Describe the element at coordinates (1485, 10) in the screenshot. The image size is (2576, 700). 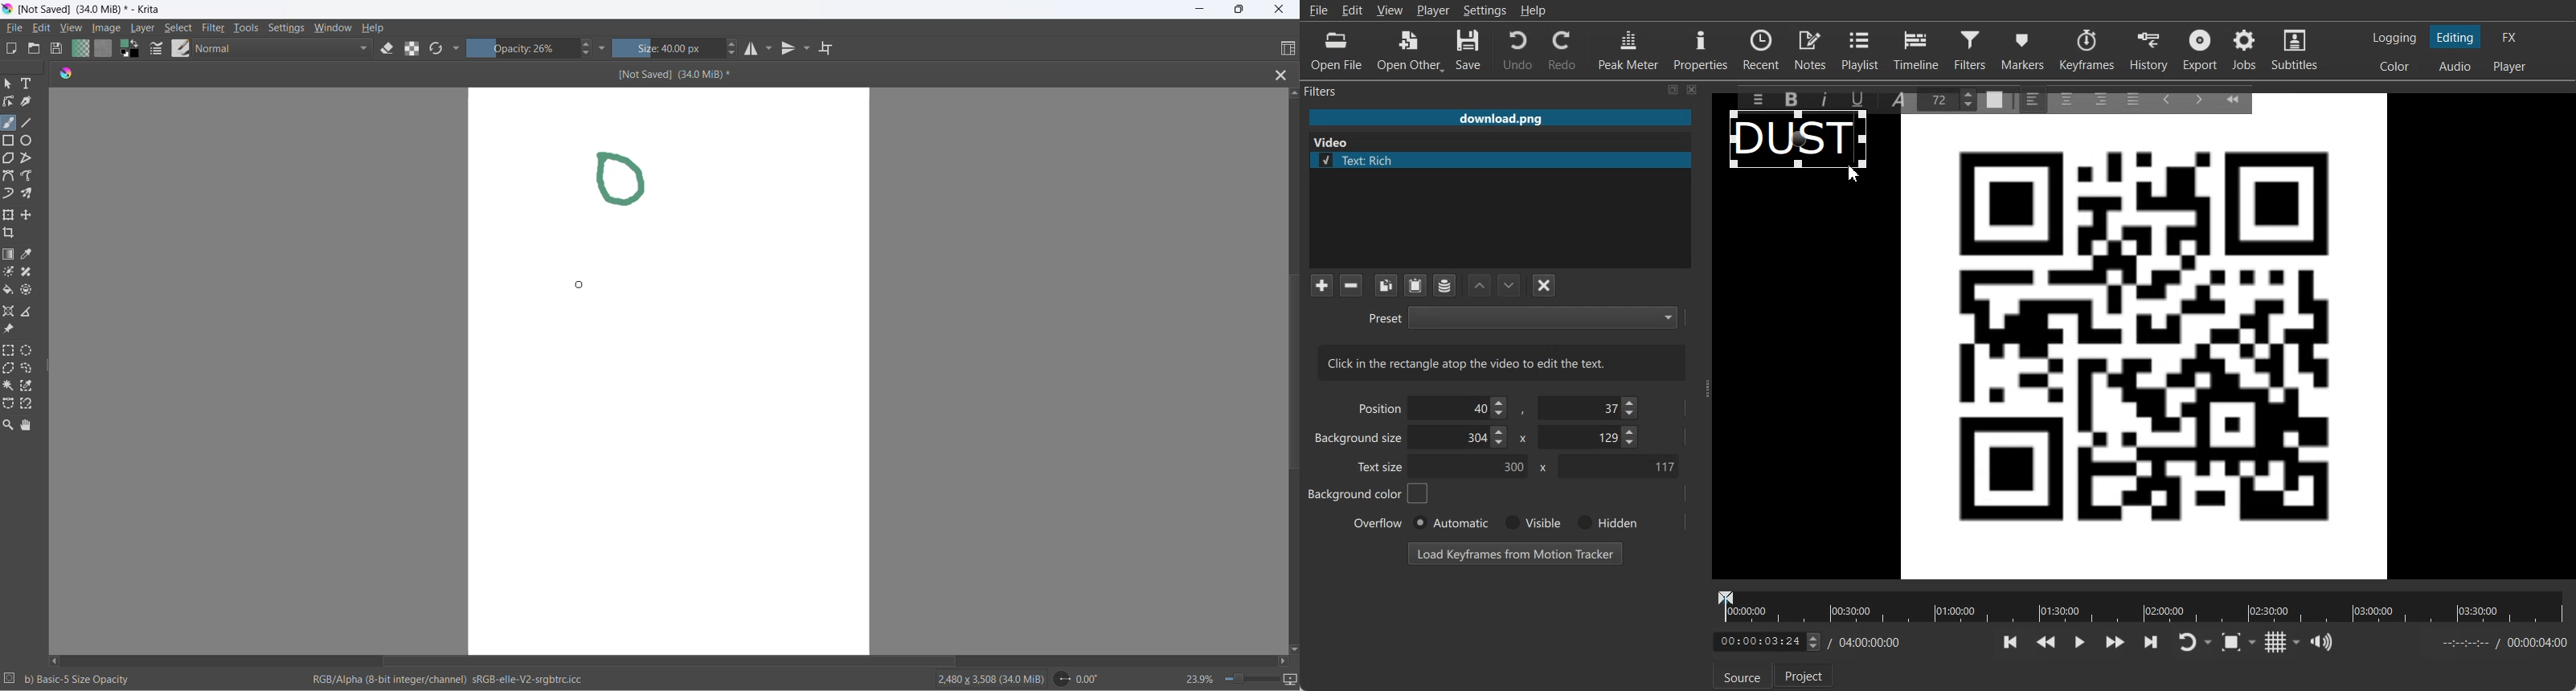
I see `Settings` at that location.